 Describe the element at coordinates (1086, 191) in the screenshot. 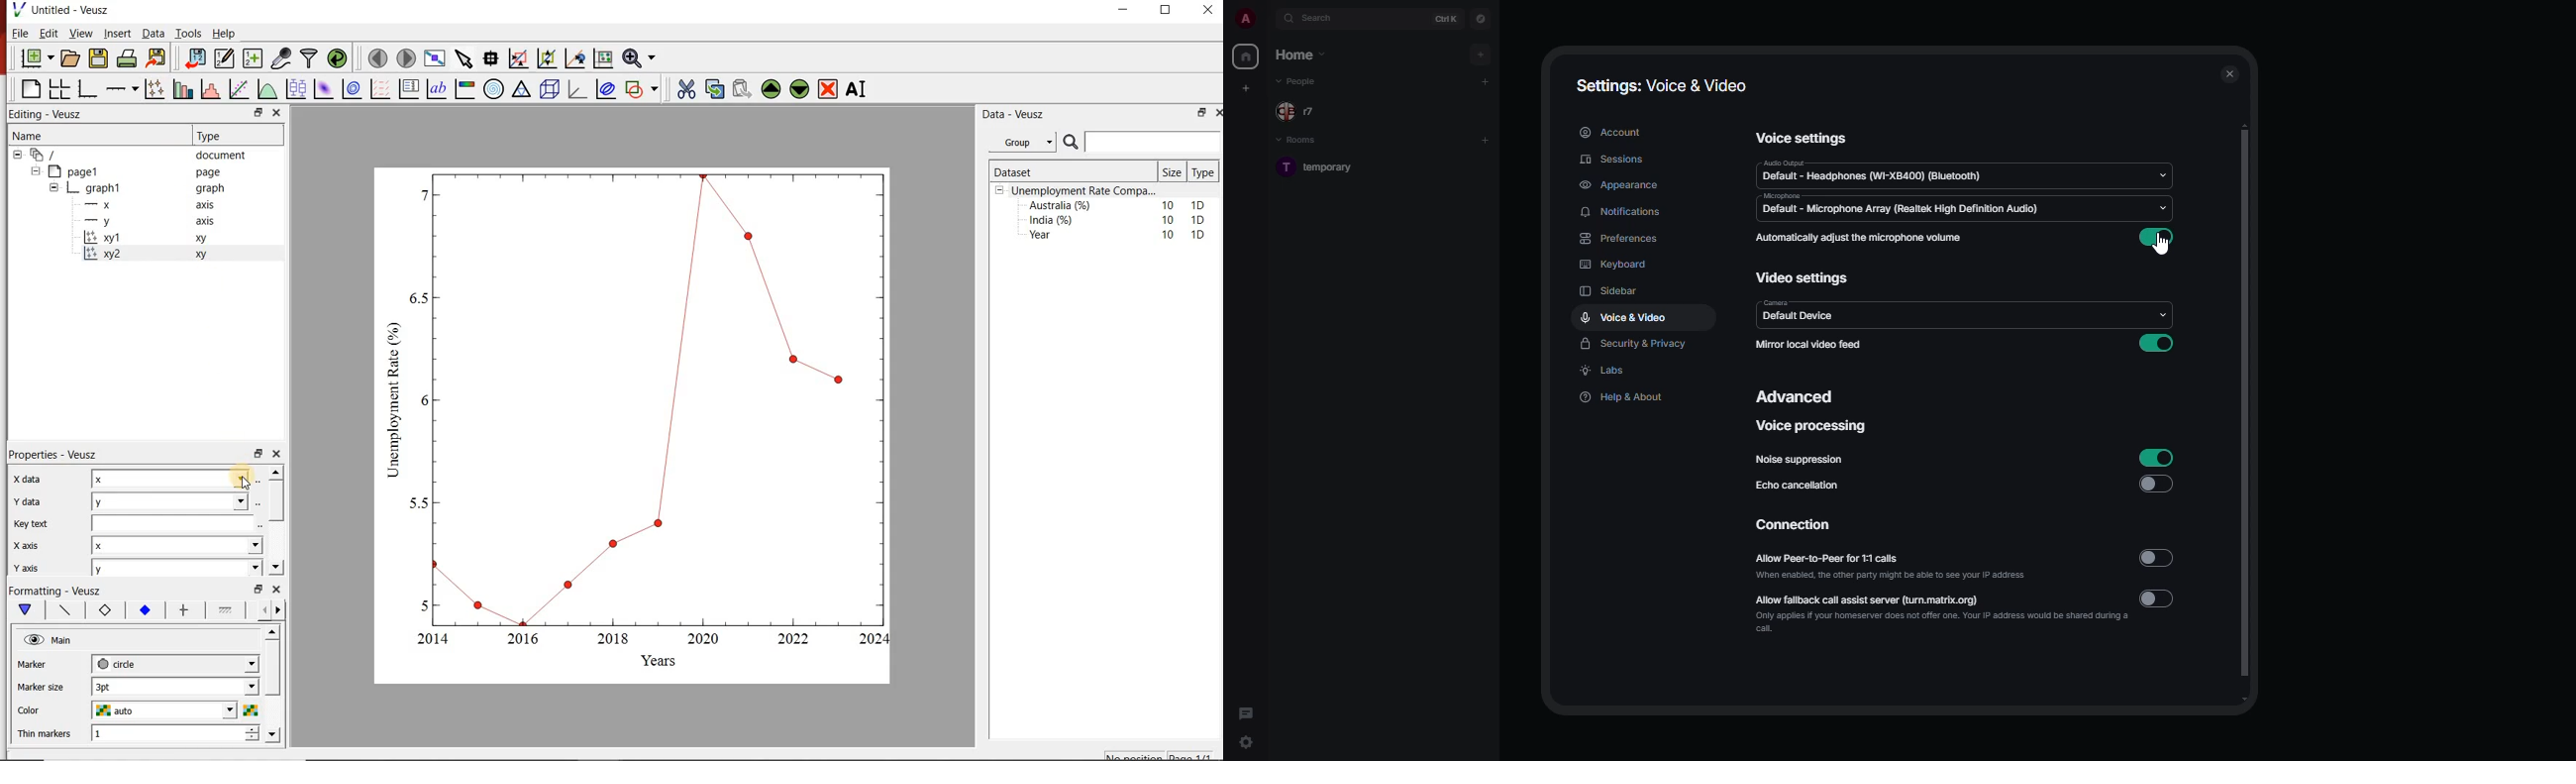

I see `Unemployment Rate Compa...` at that location.